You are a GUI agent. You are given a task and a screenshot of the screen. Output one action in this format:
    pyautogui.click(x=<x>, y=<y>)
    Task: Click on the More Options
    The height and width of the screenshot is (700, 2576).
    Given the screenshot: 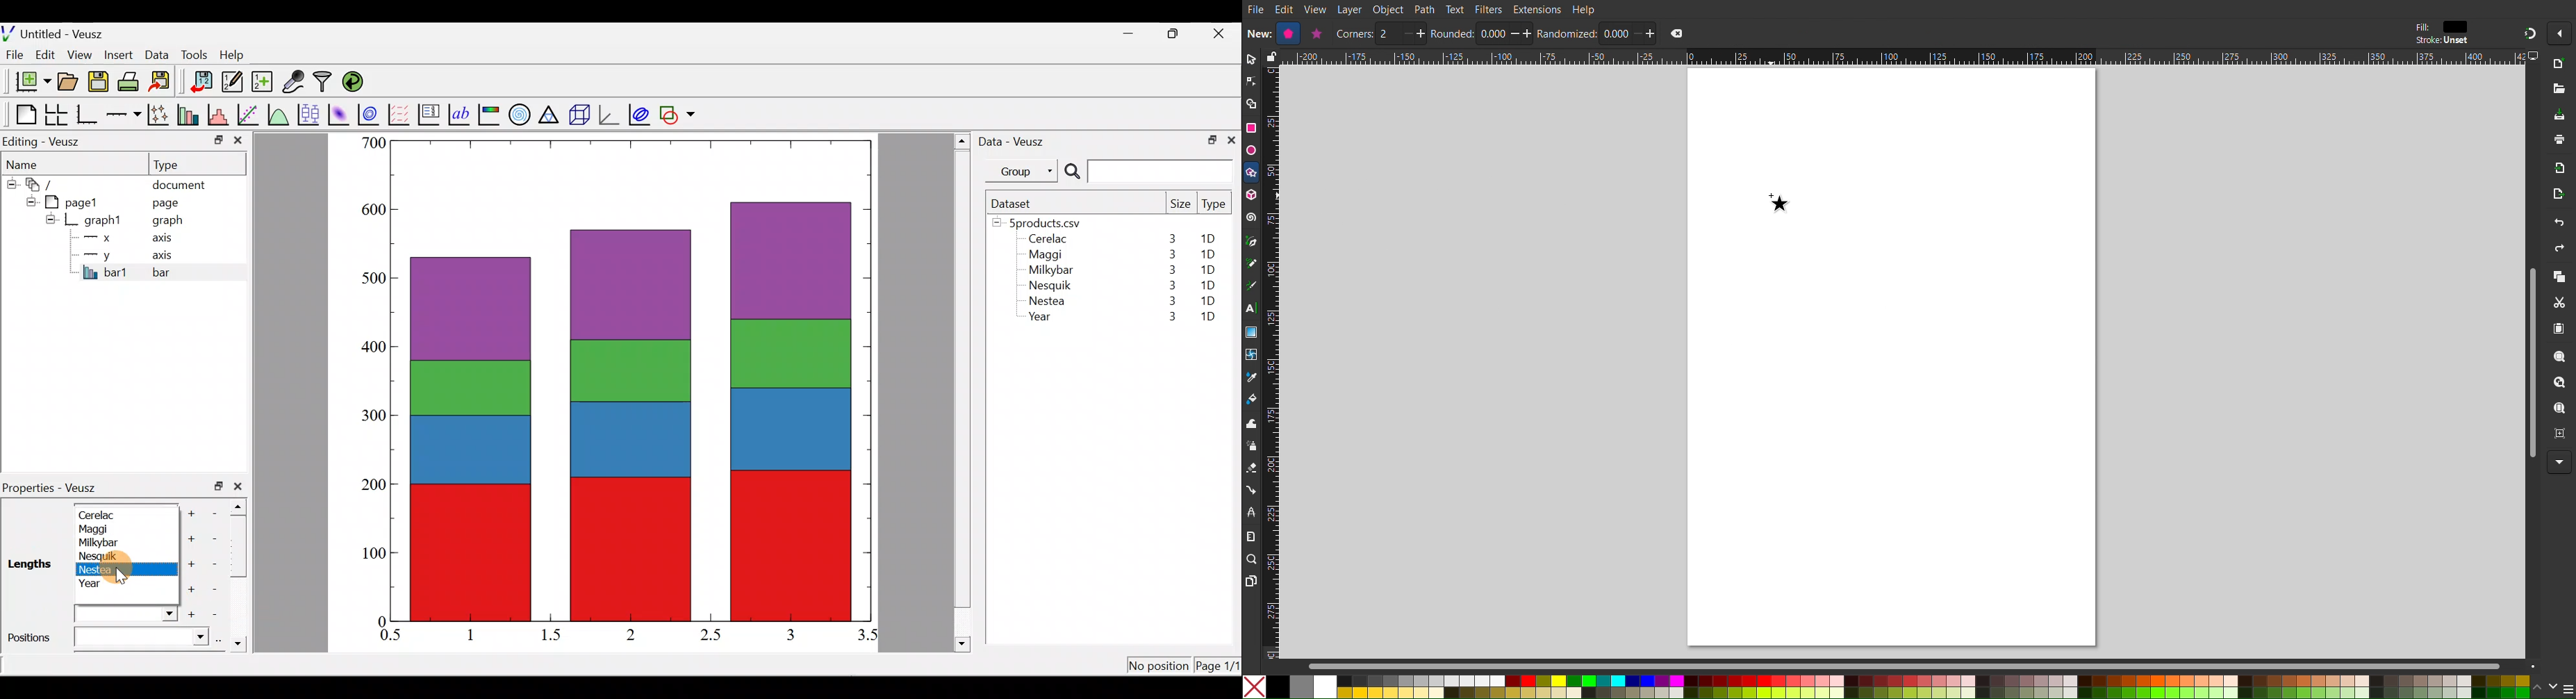 What is the action you would take?
    pyautogui.click(x=2563, y=33)
    